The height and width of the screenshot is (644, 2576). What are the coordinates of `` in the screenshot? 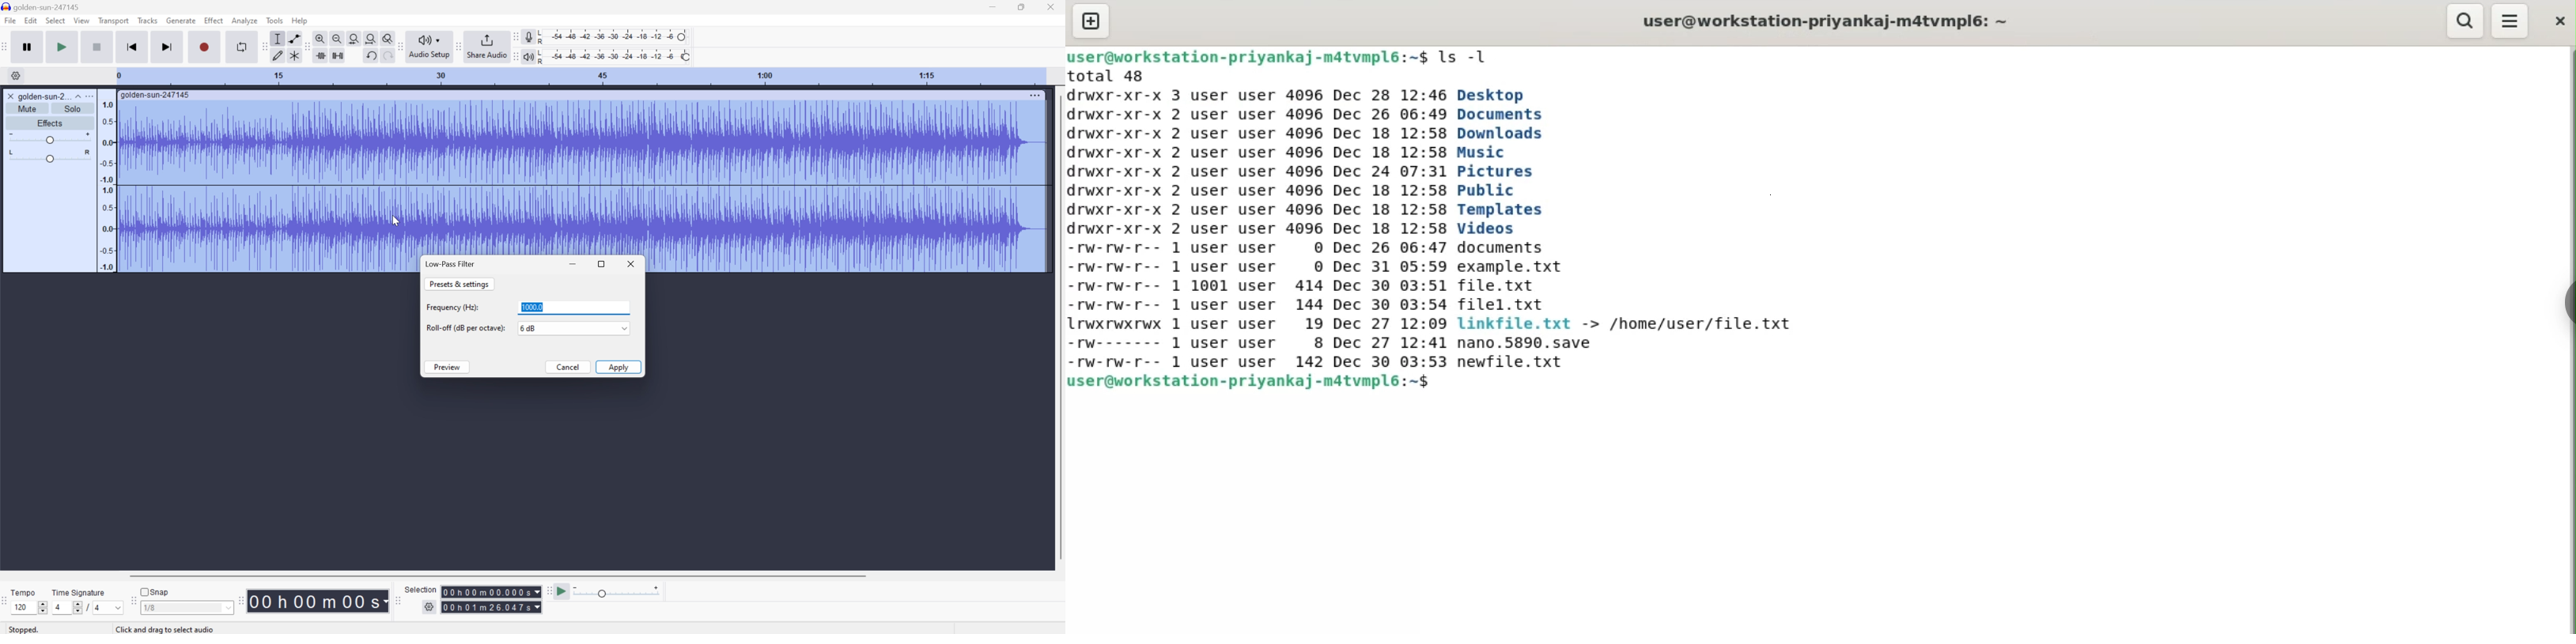 It's located at (167, 629).